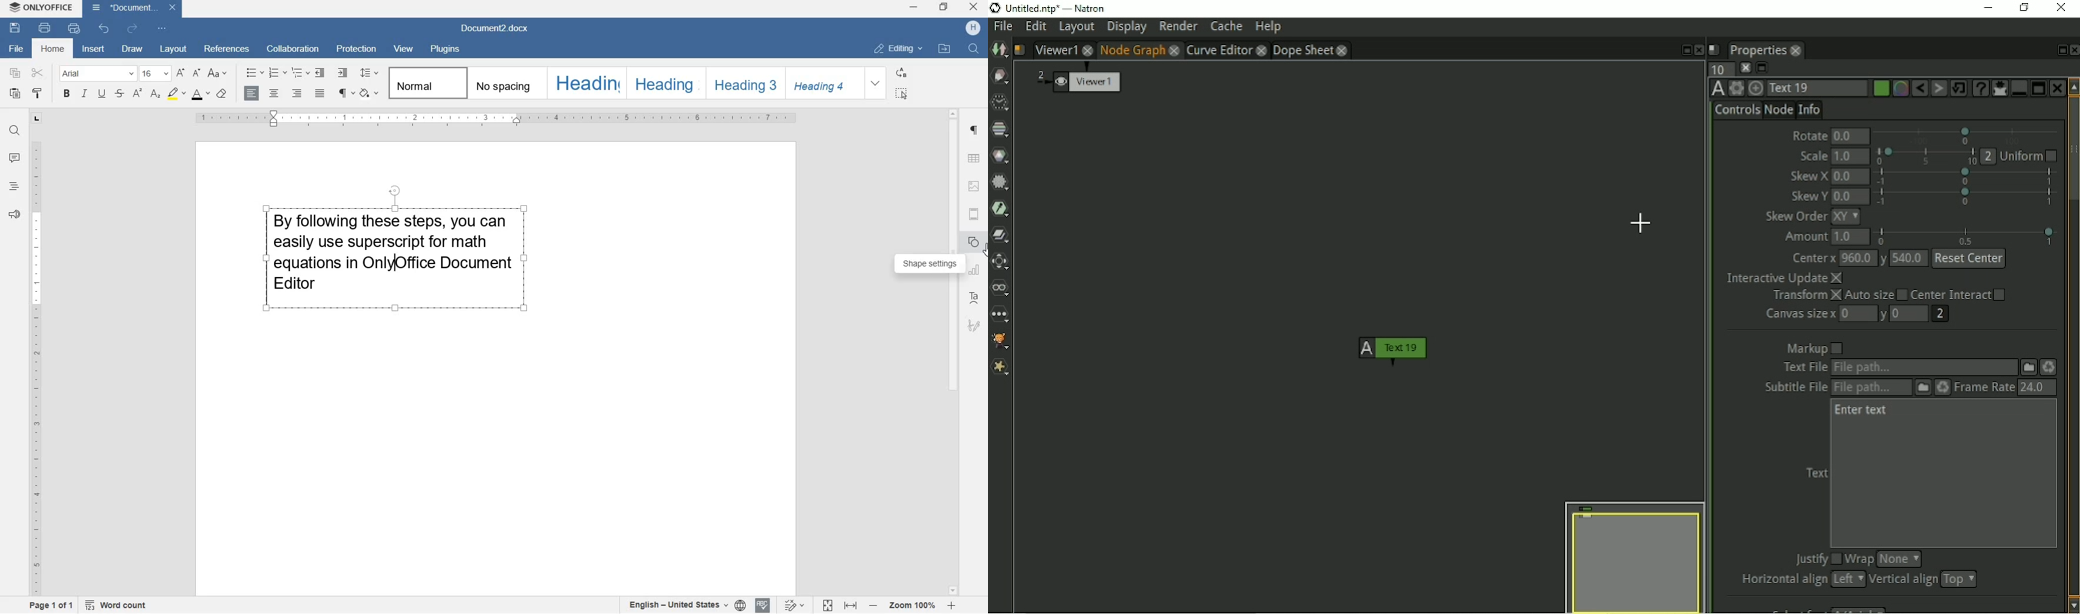 The width and height of the screenshot is (2100, 616). Describe the element at coordinates (38, 94) in the screenshot. I see `copy style` at that location.